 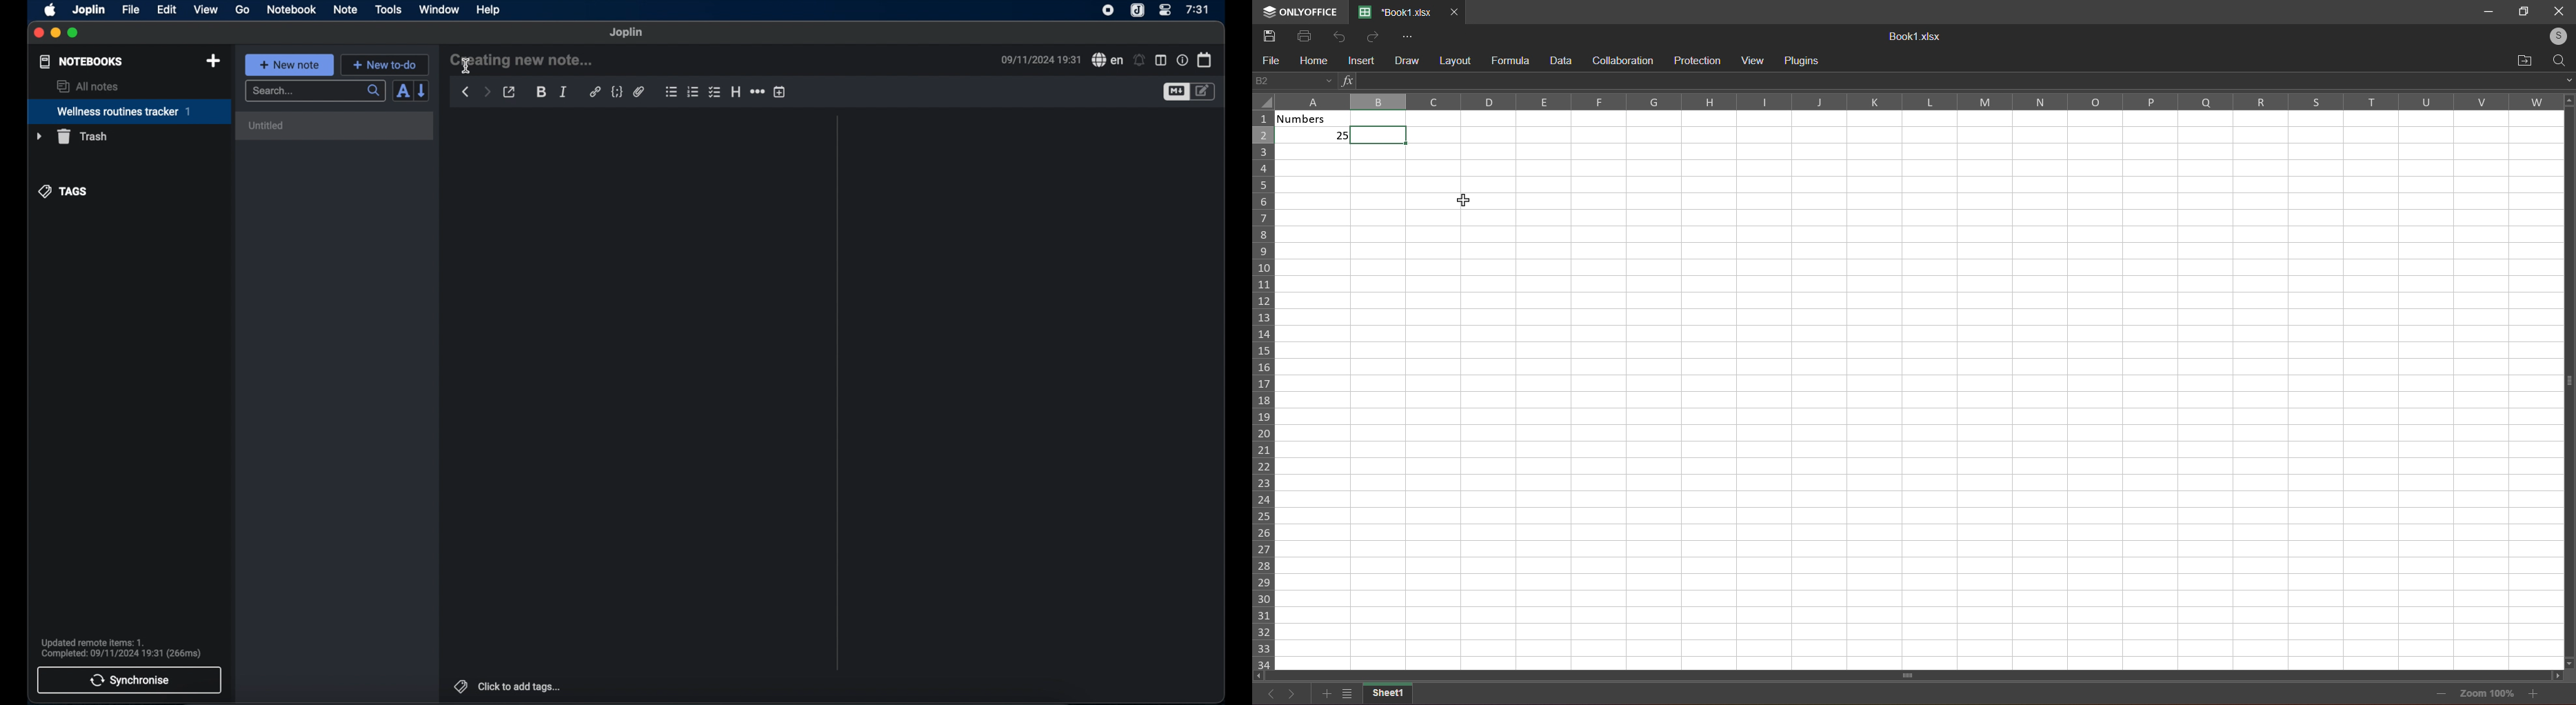 What do you see at coordinates (1695, 60) in the screenshot?
I see `protection` at bounding box center [1695, 60].